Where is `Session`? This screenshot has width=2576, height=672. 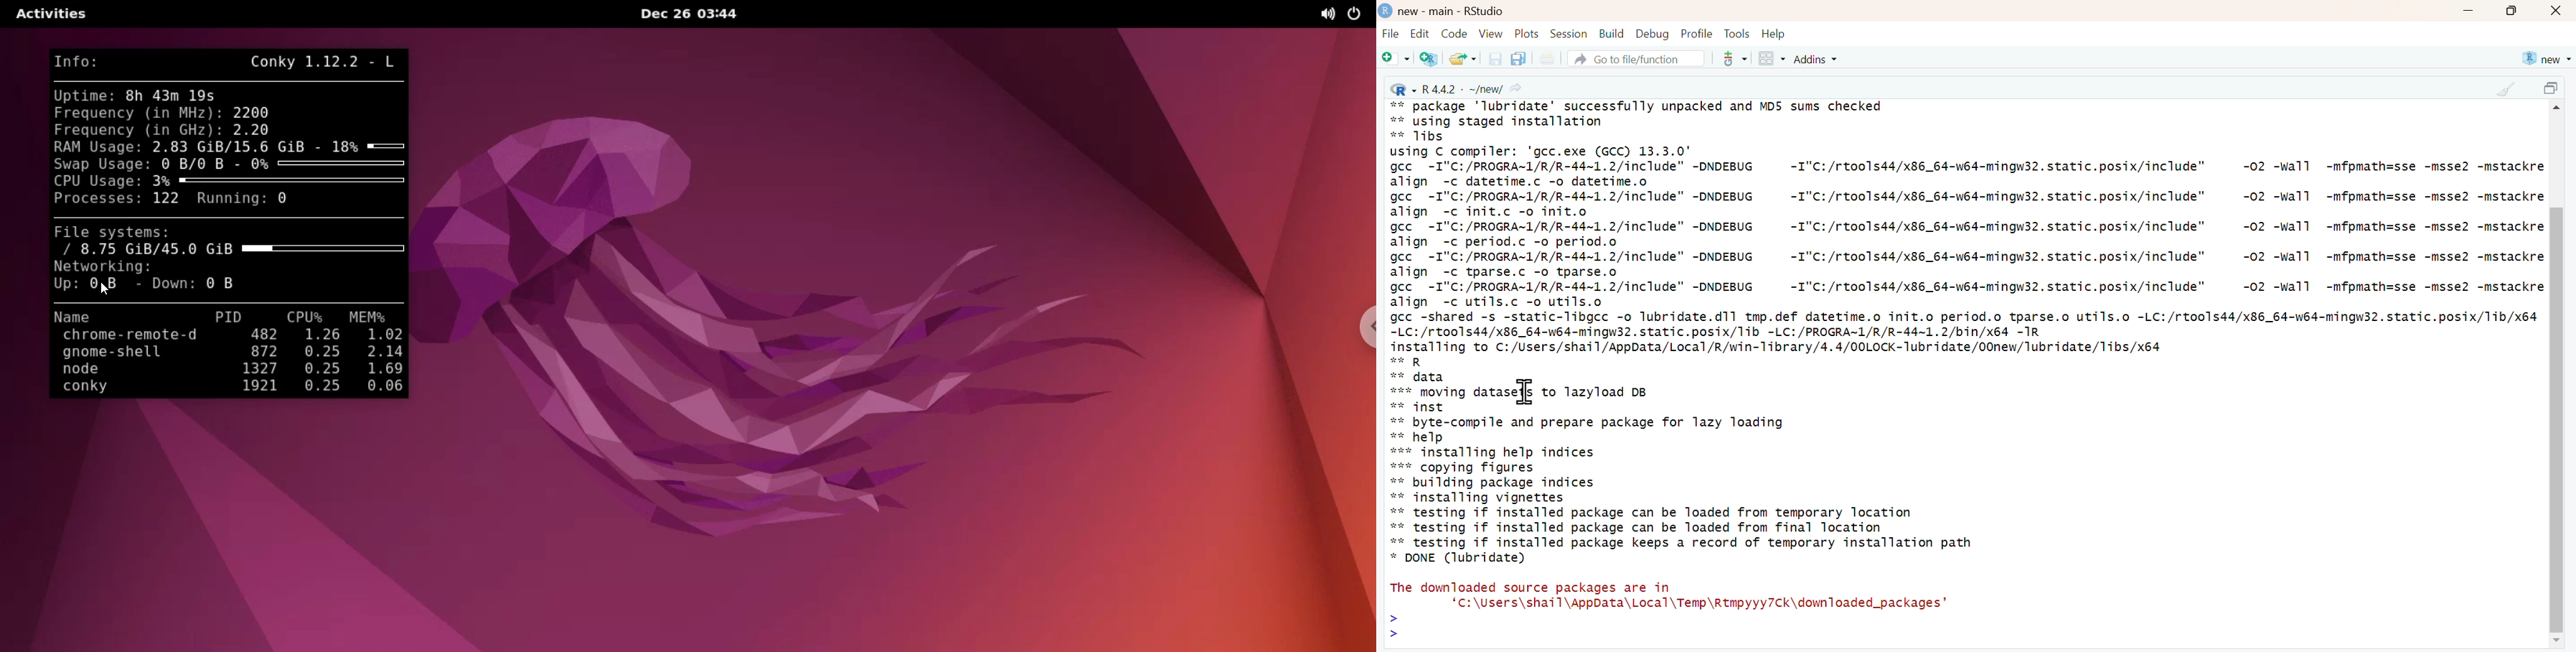 Session is located at coordinates (1569, 33).